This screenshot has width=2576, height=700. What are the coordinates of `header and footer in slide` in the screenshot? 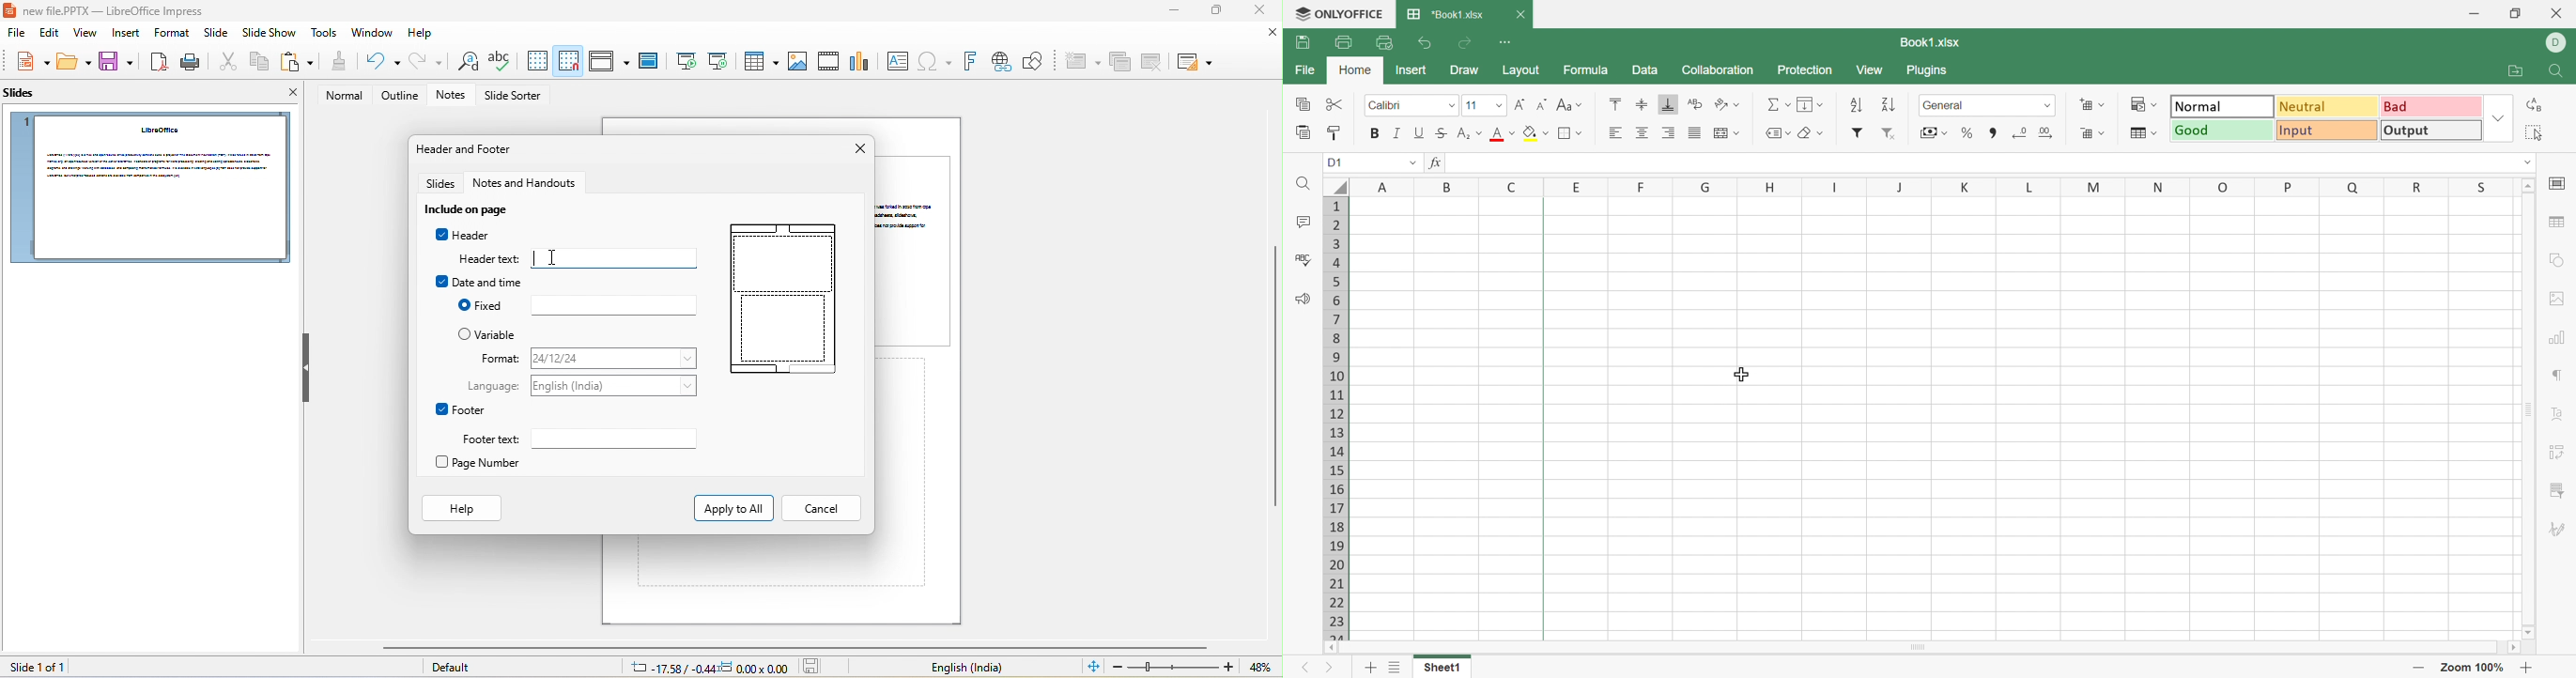 It's located at (780, 302).